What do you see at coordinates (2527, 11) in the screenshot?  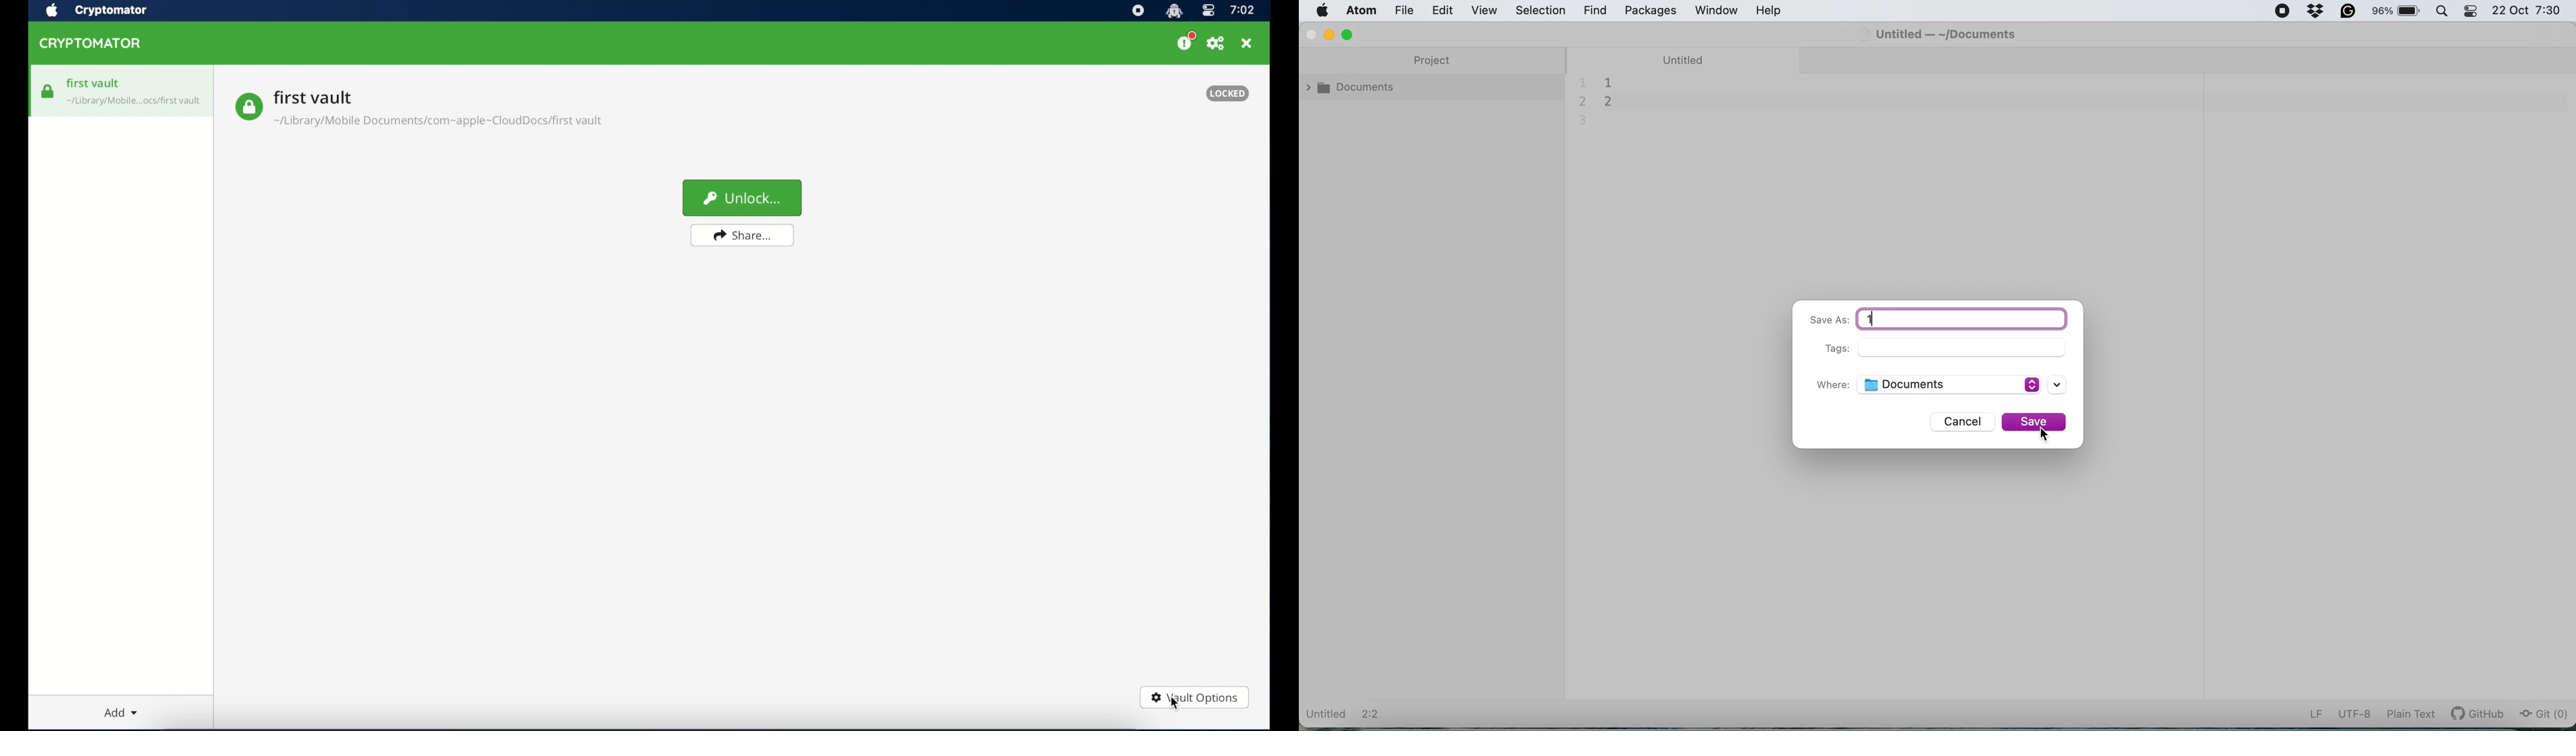 I see `22 Oct 7:30` at bounding box center [2527, 11].